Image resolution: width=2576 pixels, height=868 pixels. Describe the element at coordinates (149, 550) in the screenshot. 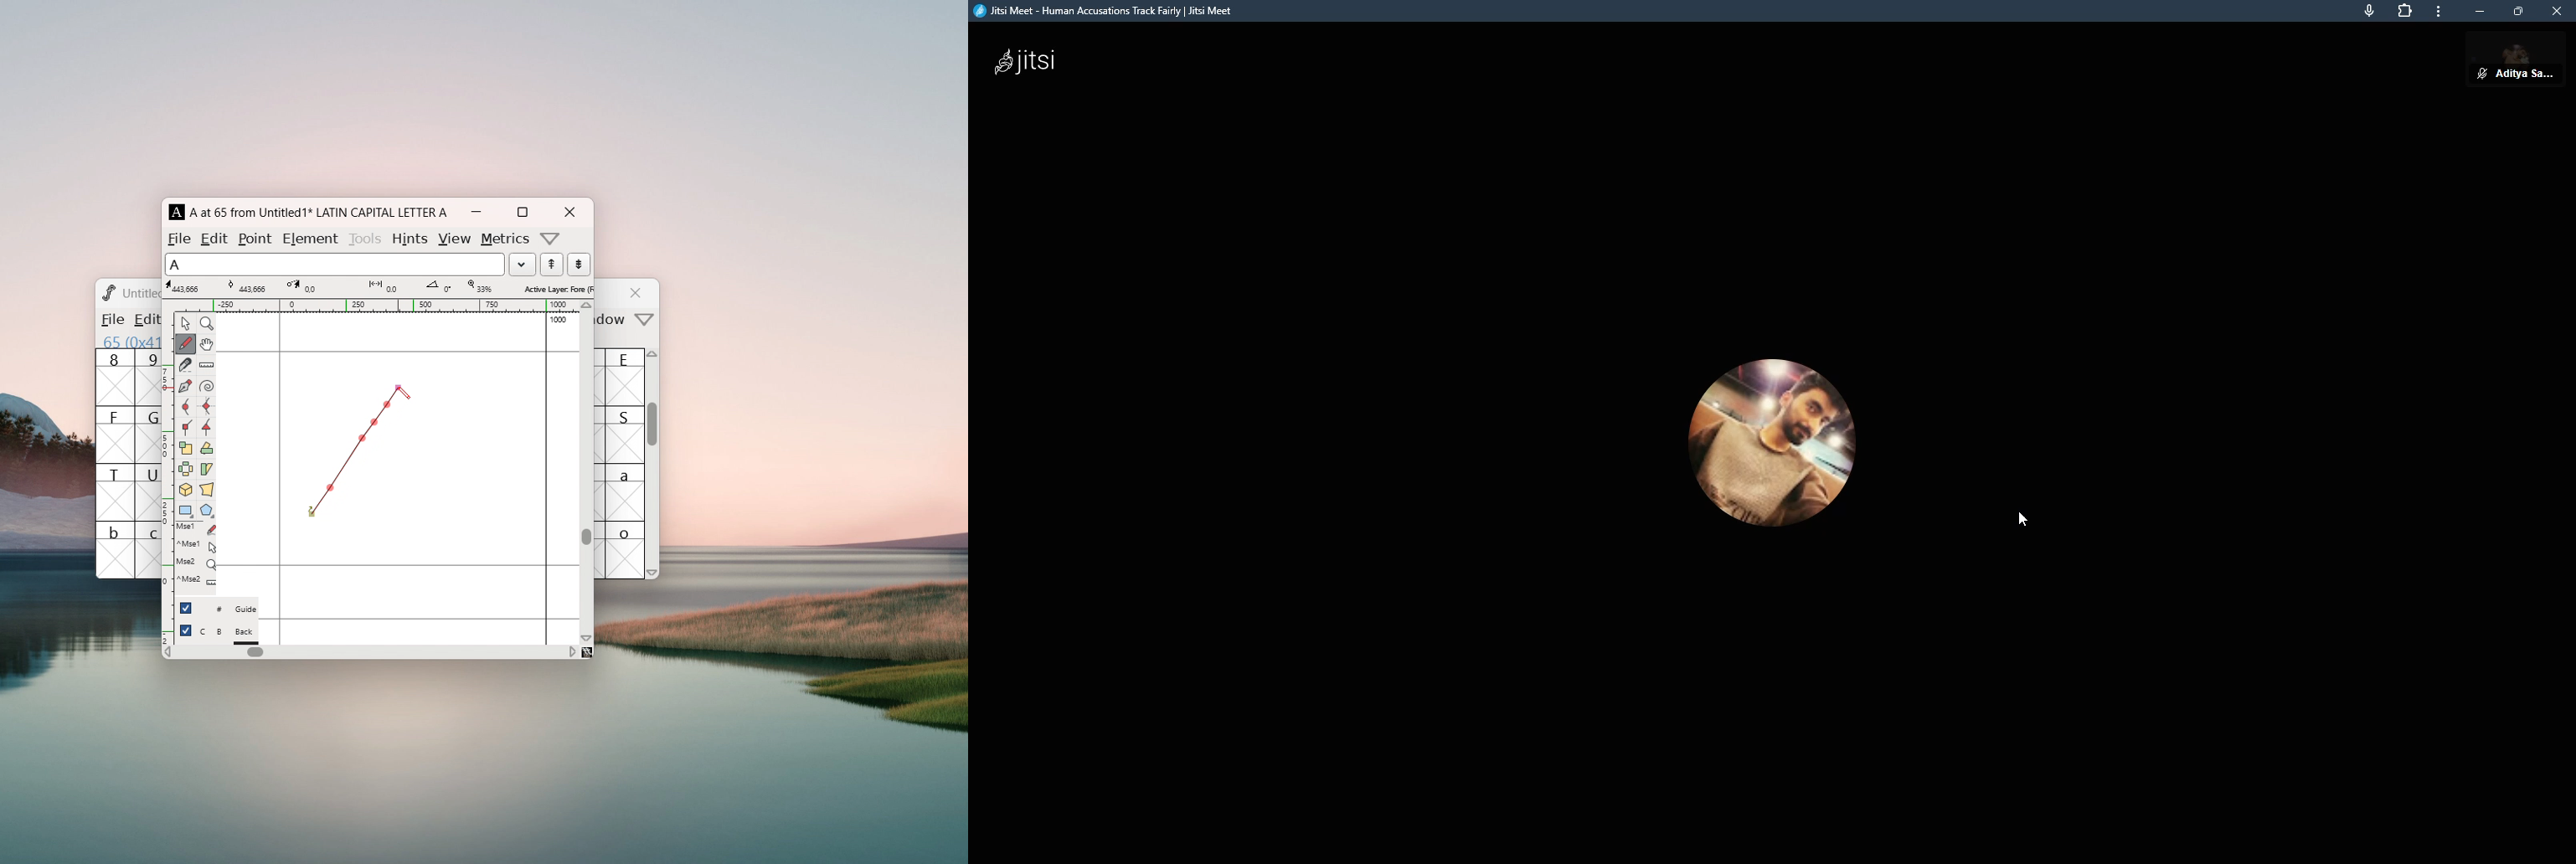

I see `c` at that location.